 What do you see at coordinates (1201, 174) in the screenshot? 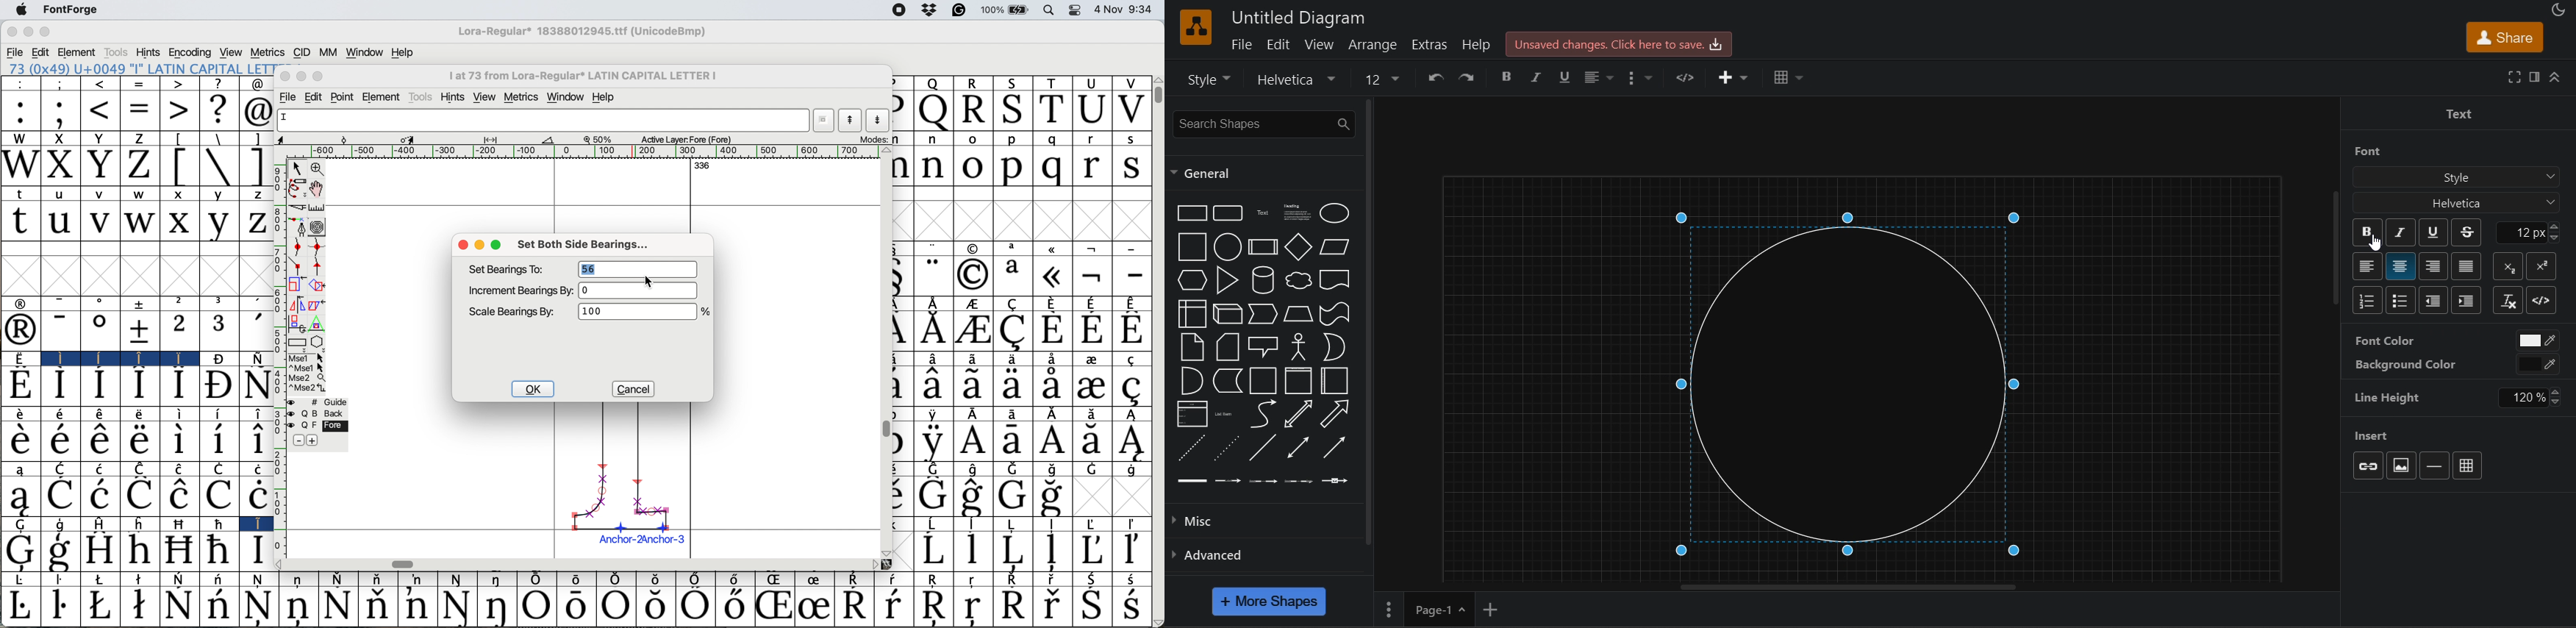
I see `general` at bounding box center [1201, 174].